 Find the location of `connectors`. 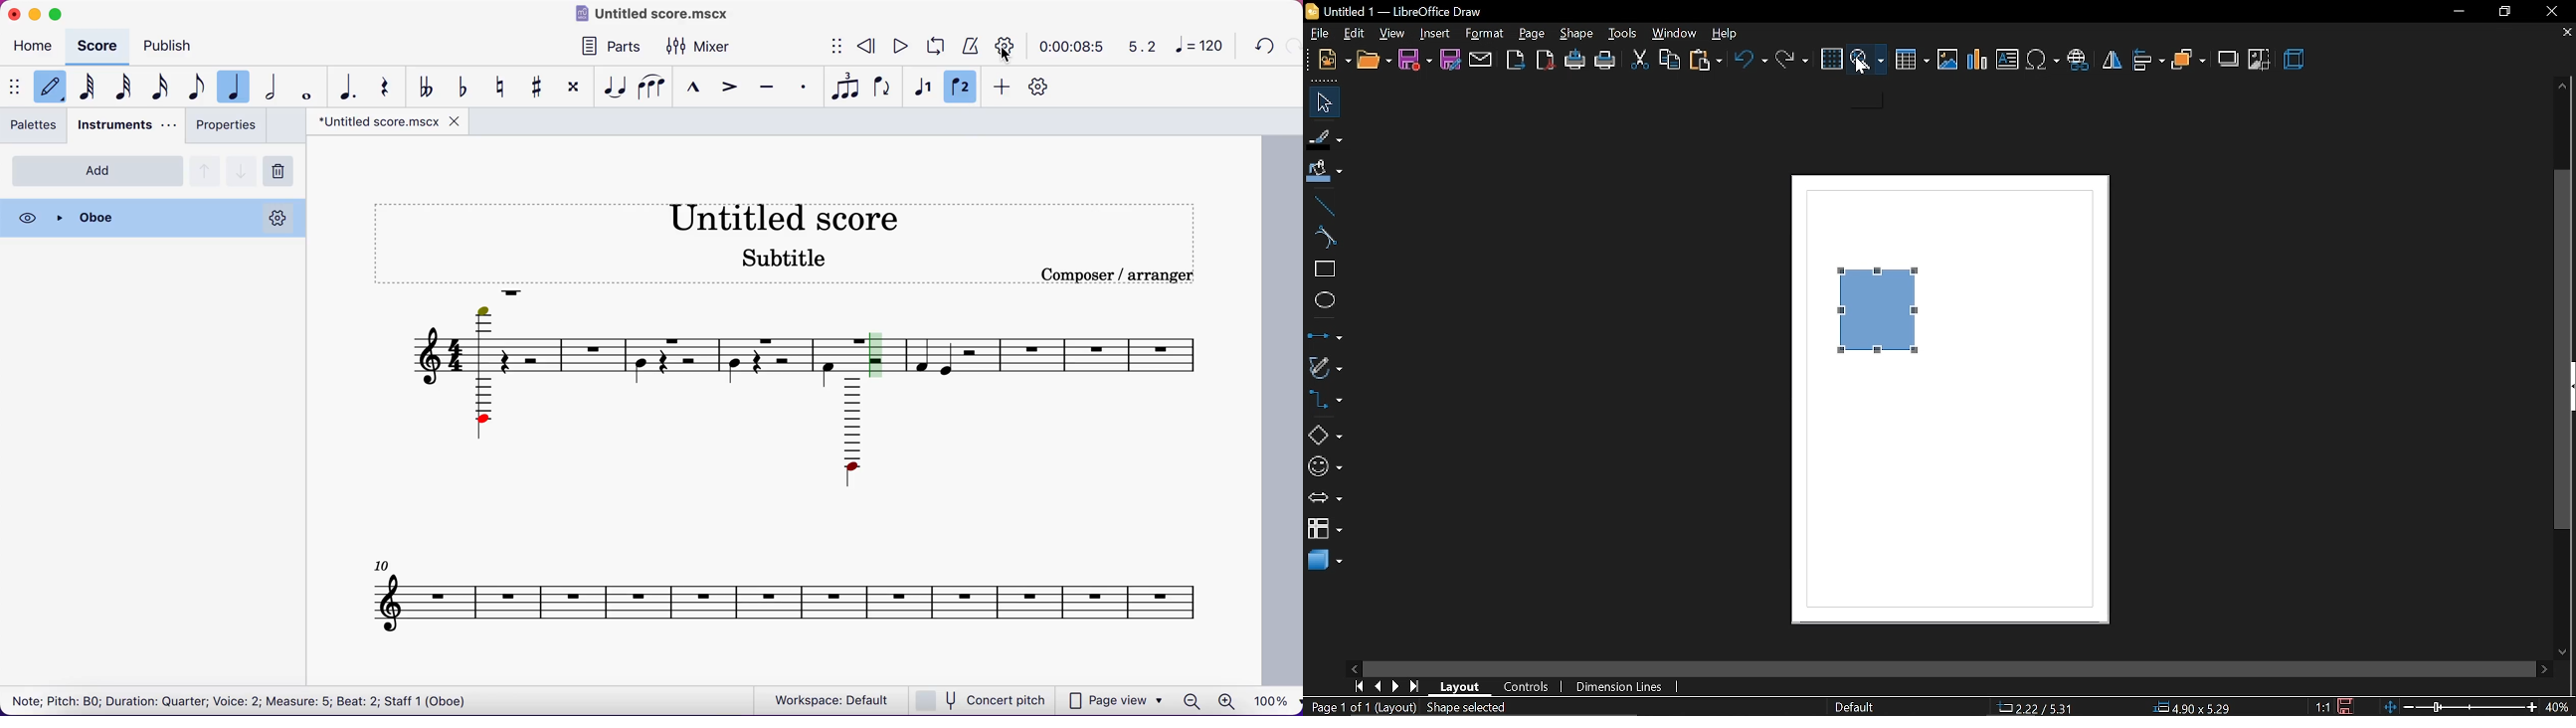

connectors is located at coordinates (1325, 402).